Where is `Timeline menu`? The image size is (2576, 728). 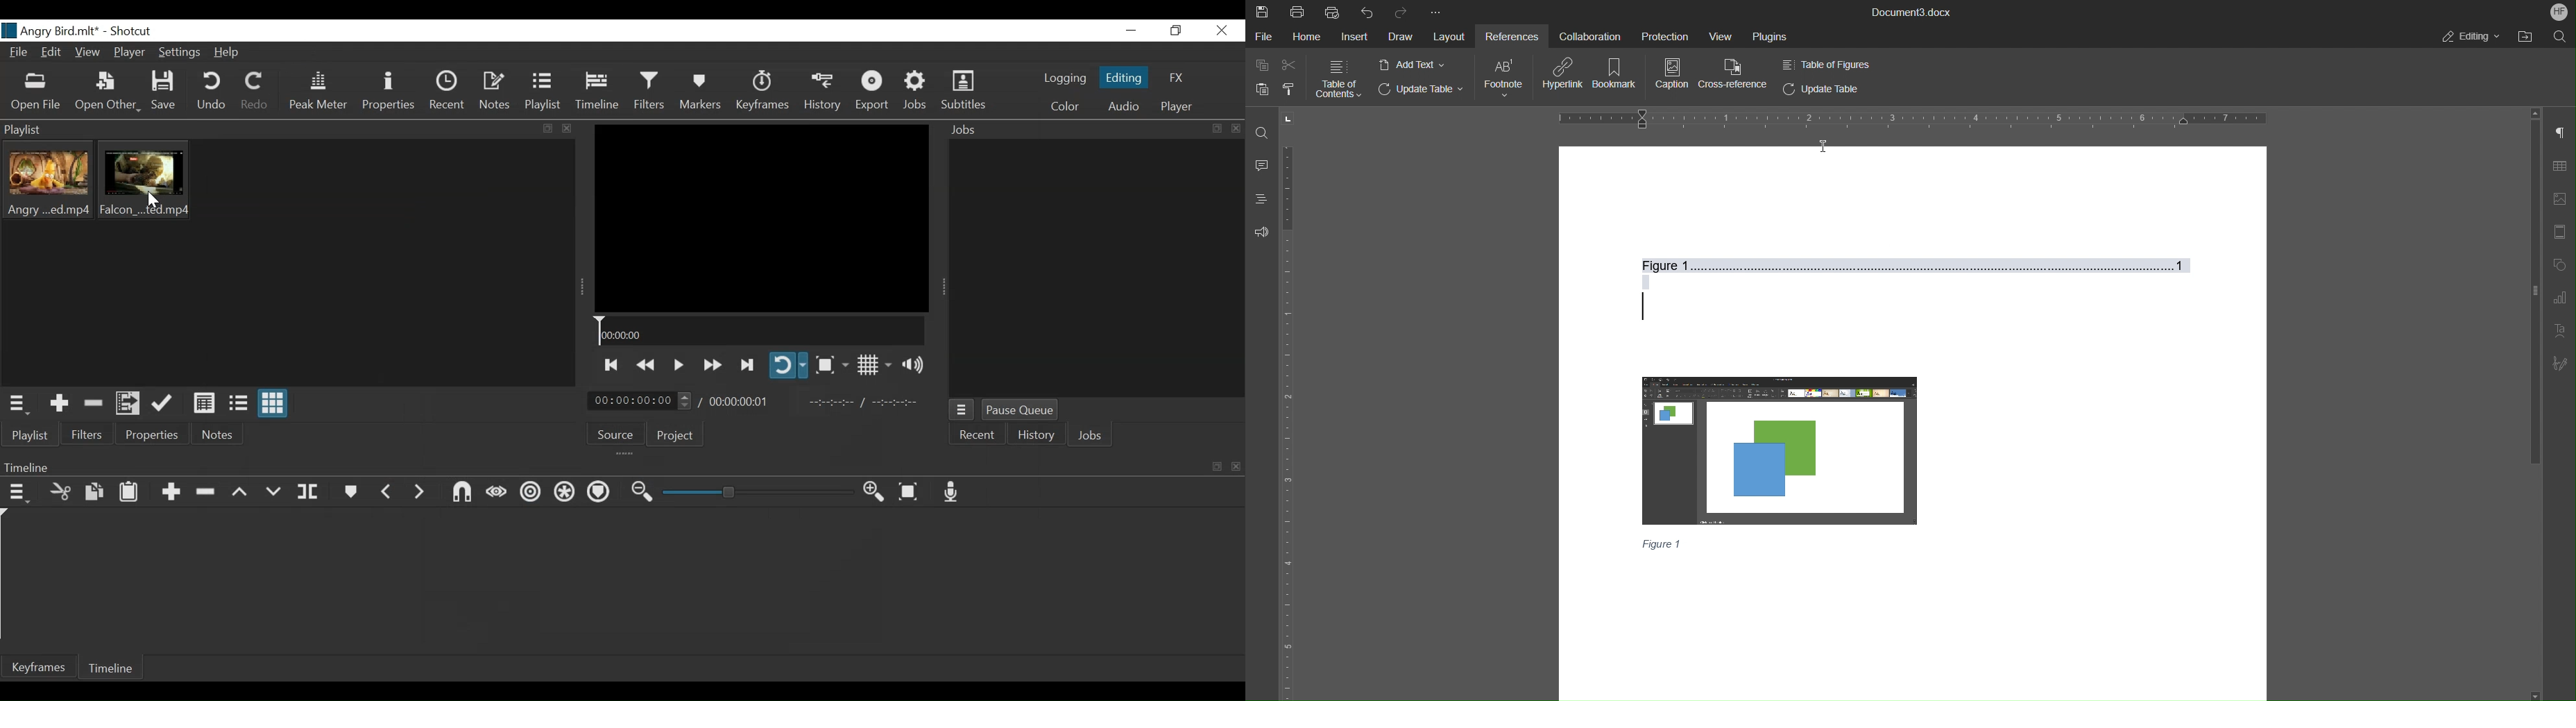
Timeline menu is located at coordinates (21, 491).